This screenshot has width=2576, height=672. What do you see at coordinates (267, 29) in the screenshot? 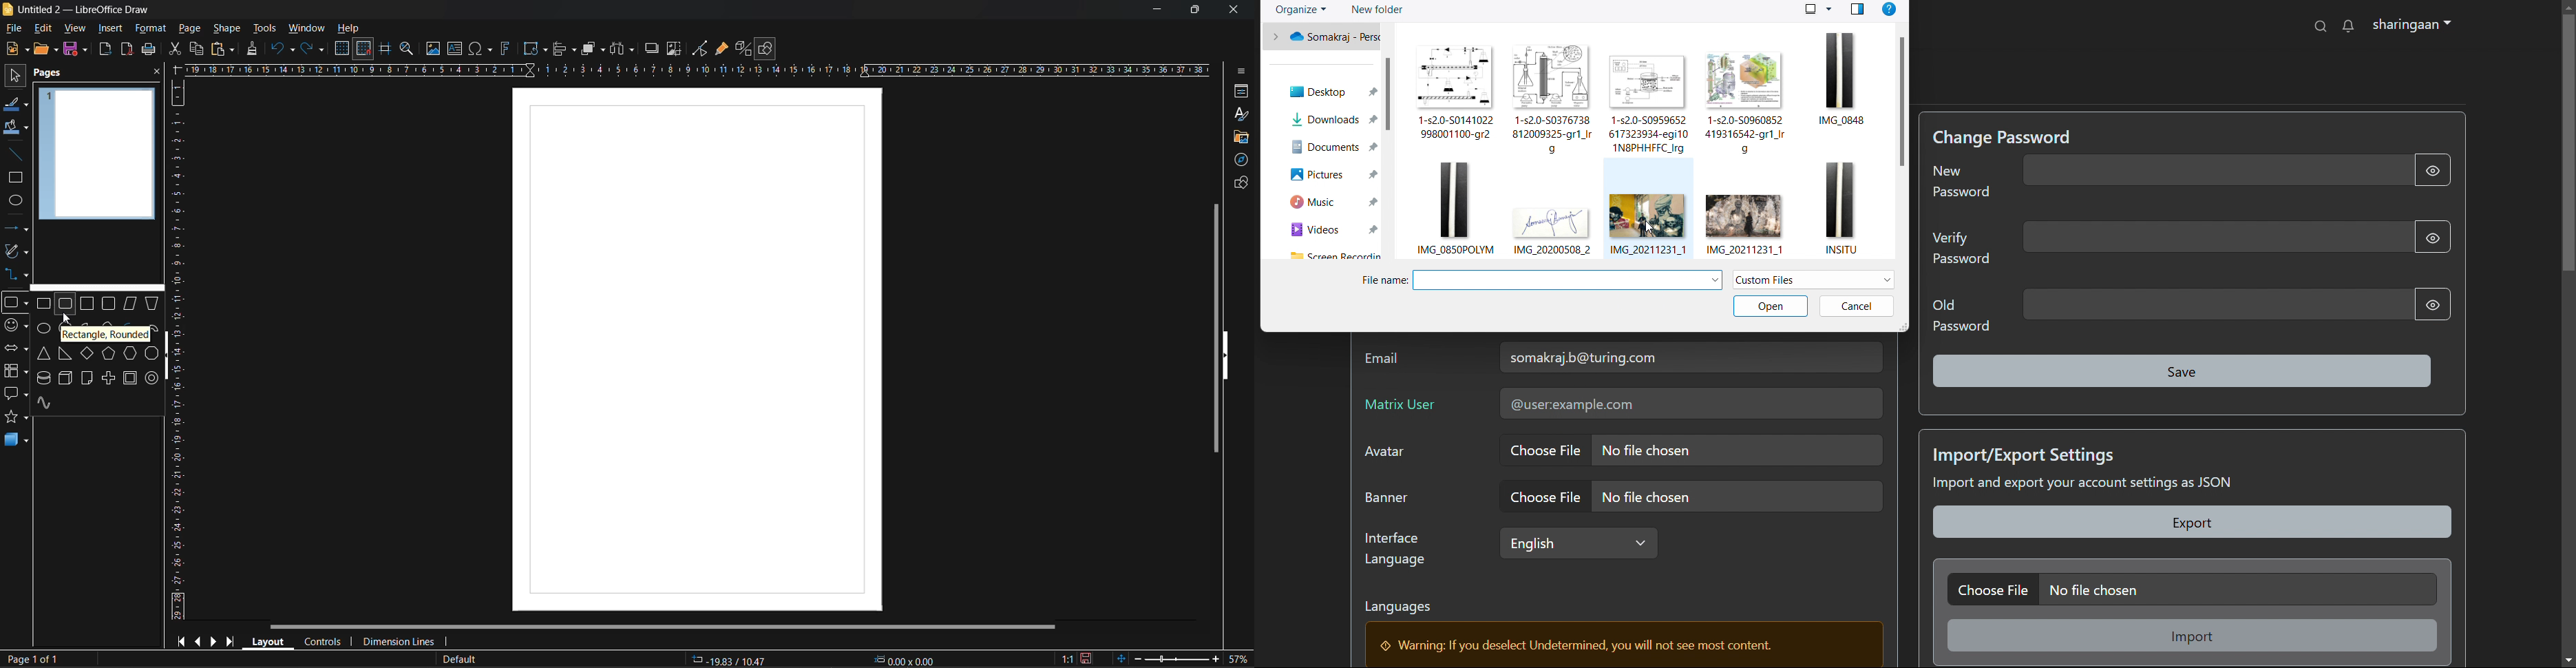
I see `tools` at bounding box center [267, 29].